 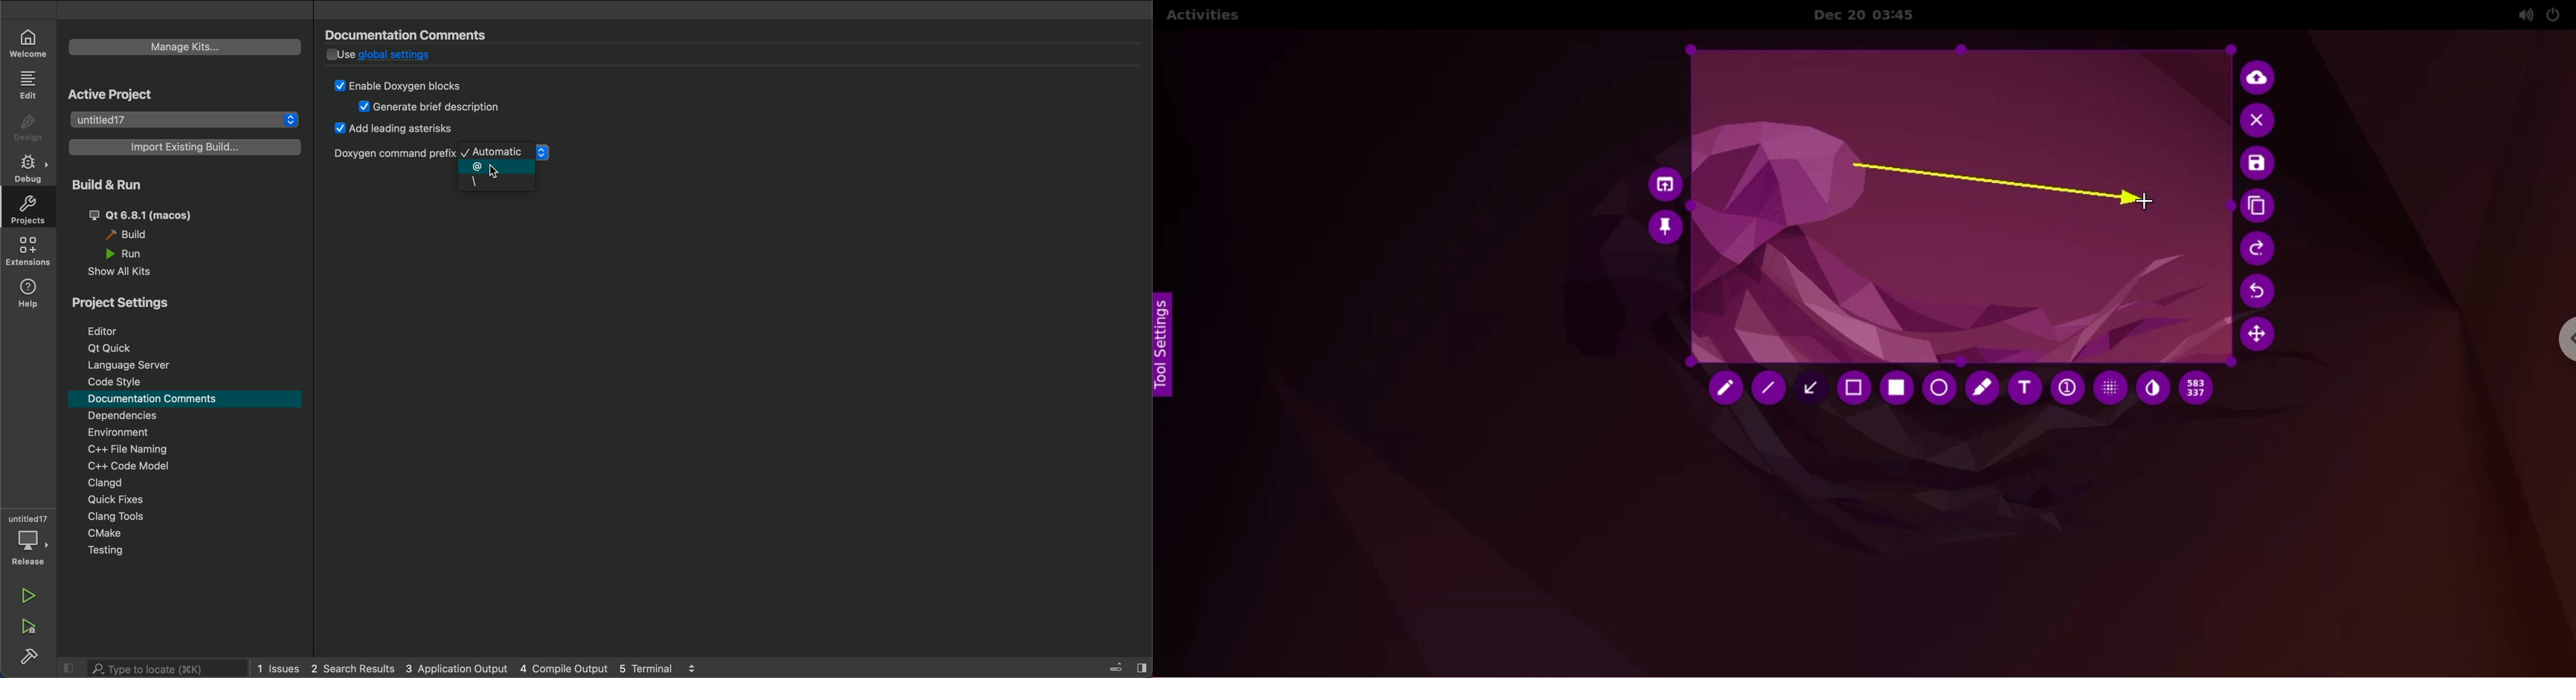 I want to click on automativ, so click(x=498, y=154).